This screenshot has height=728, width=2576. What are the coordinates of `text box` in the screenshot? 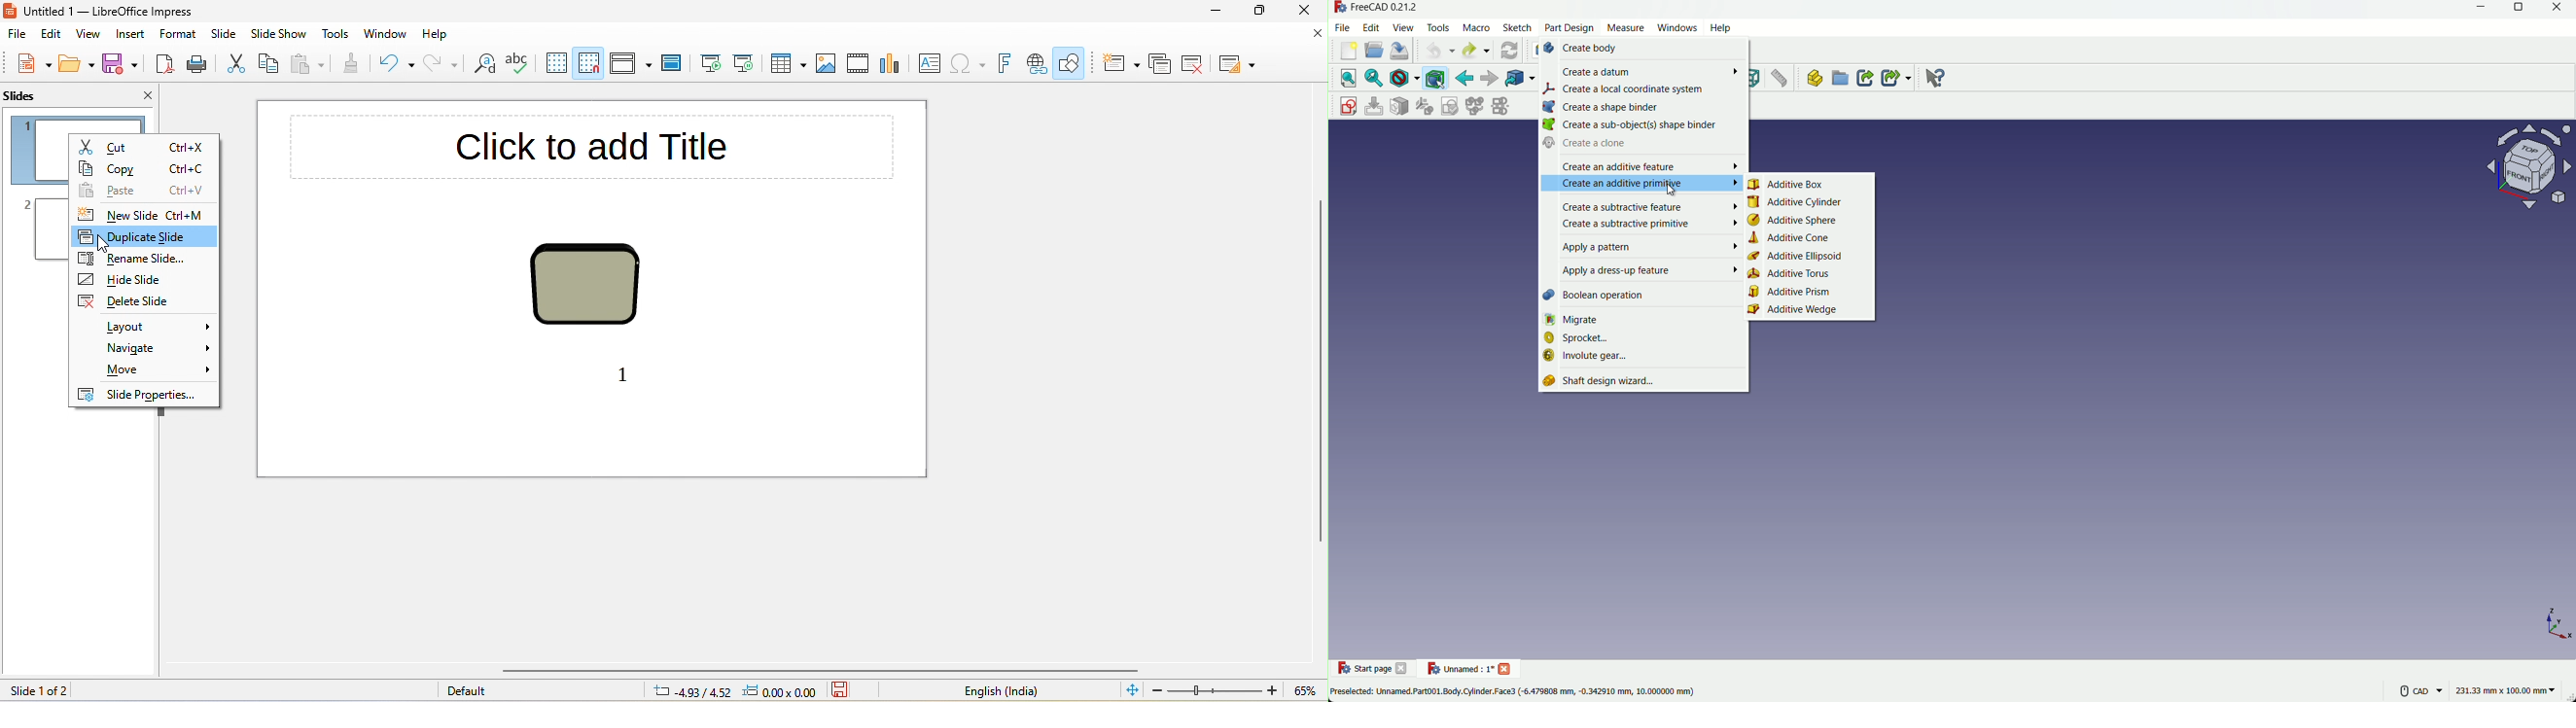 It's located at (927, 63).